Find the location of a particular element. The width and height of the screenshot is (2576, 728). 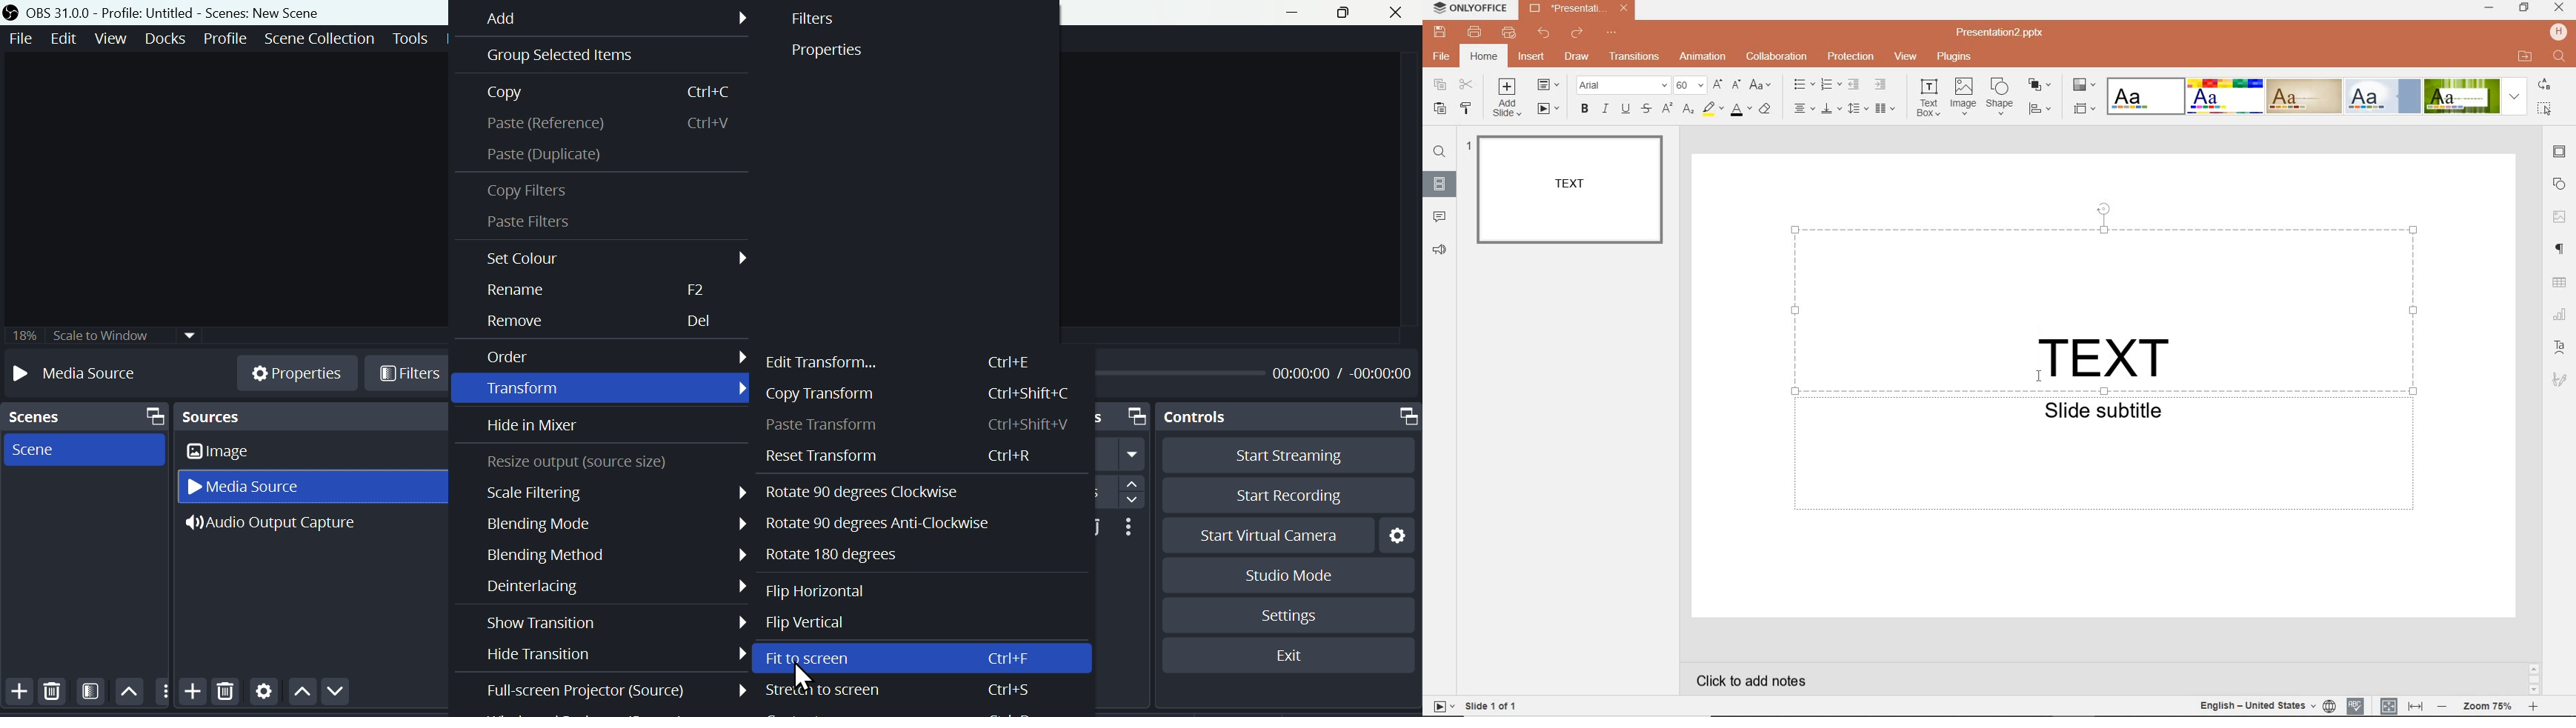

Edit transform is located at coordinates (901, 361).